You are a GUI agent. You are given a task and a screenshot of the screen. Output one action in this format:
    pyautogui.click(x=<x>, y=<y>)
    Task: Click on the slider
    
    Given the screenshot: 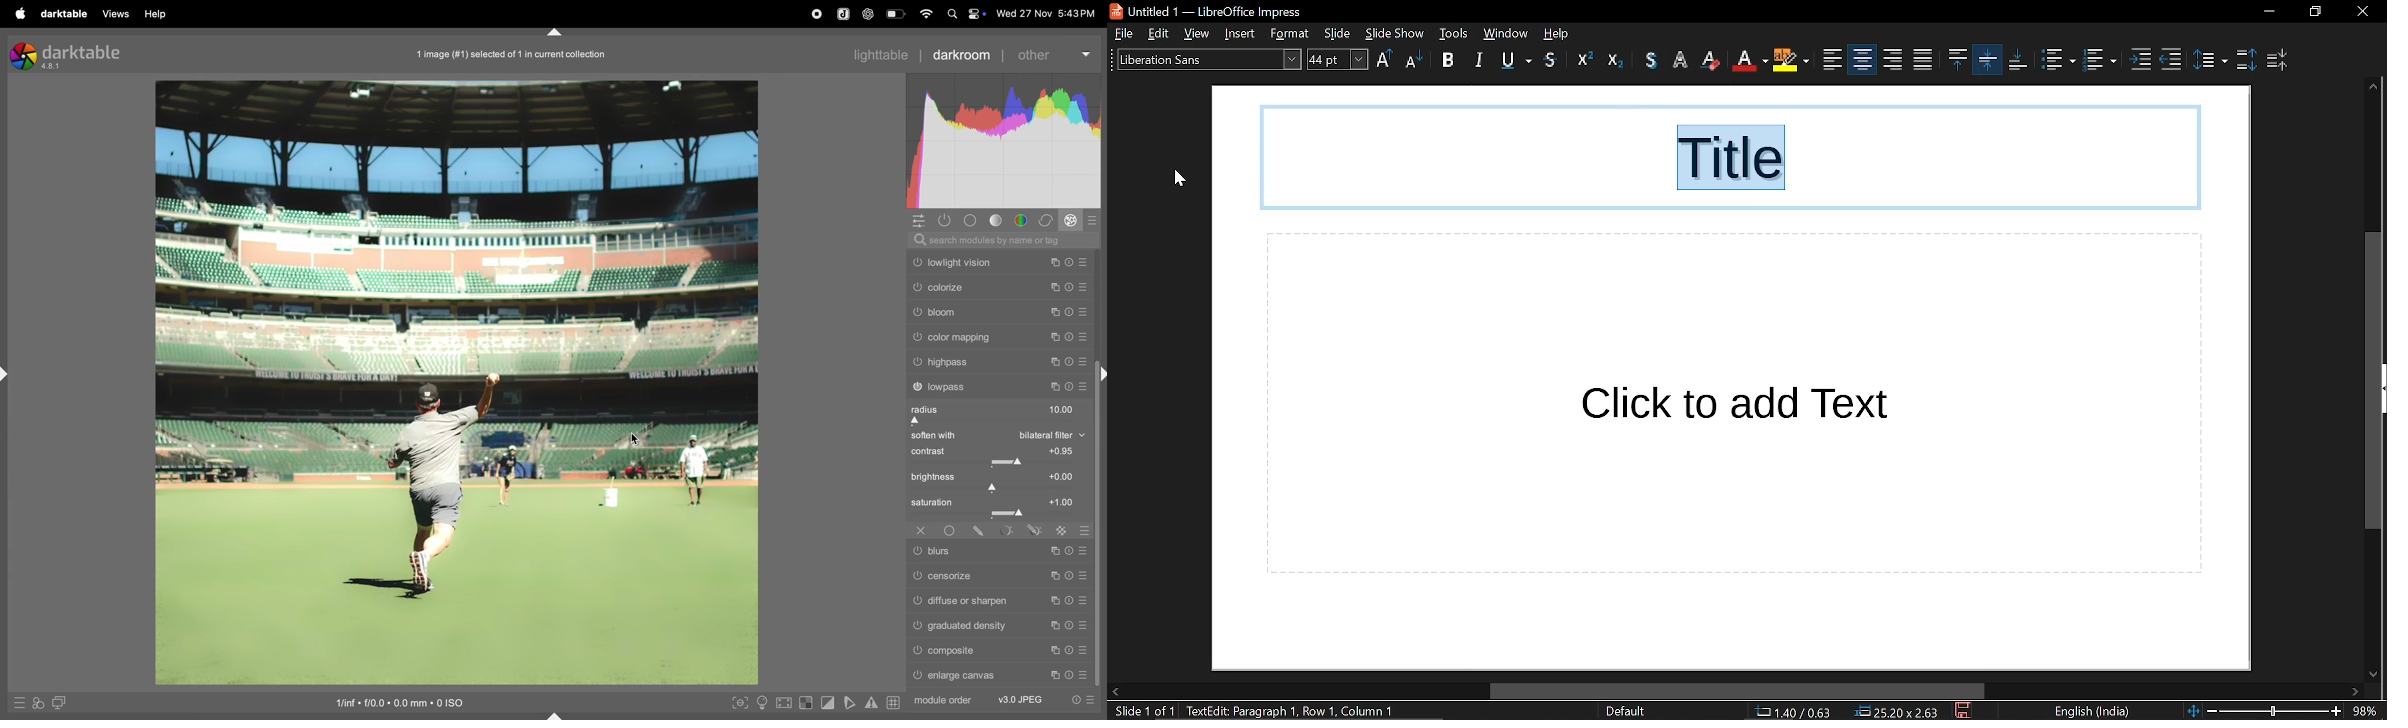 What is the action you would take?
    pyautogui.click(x=2274, y=709)
    